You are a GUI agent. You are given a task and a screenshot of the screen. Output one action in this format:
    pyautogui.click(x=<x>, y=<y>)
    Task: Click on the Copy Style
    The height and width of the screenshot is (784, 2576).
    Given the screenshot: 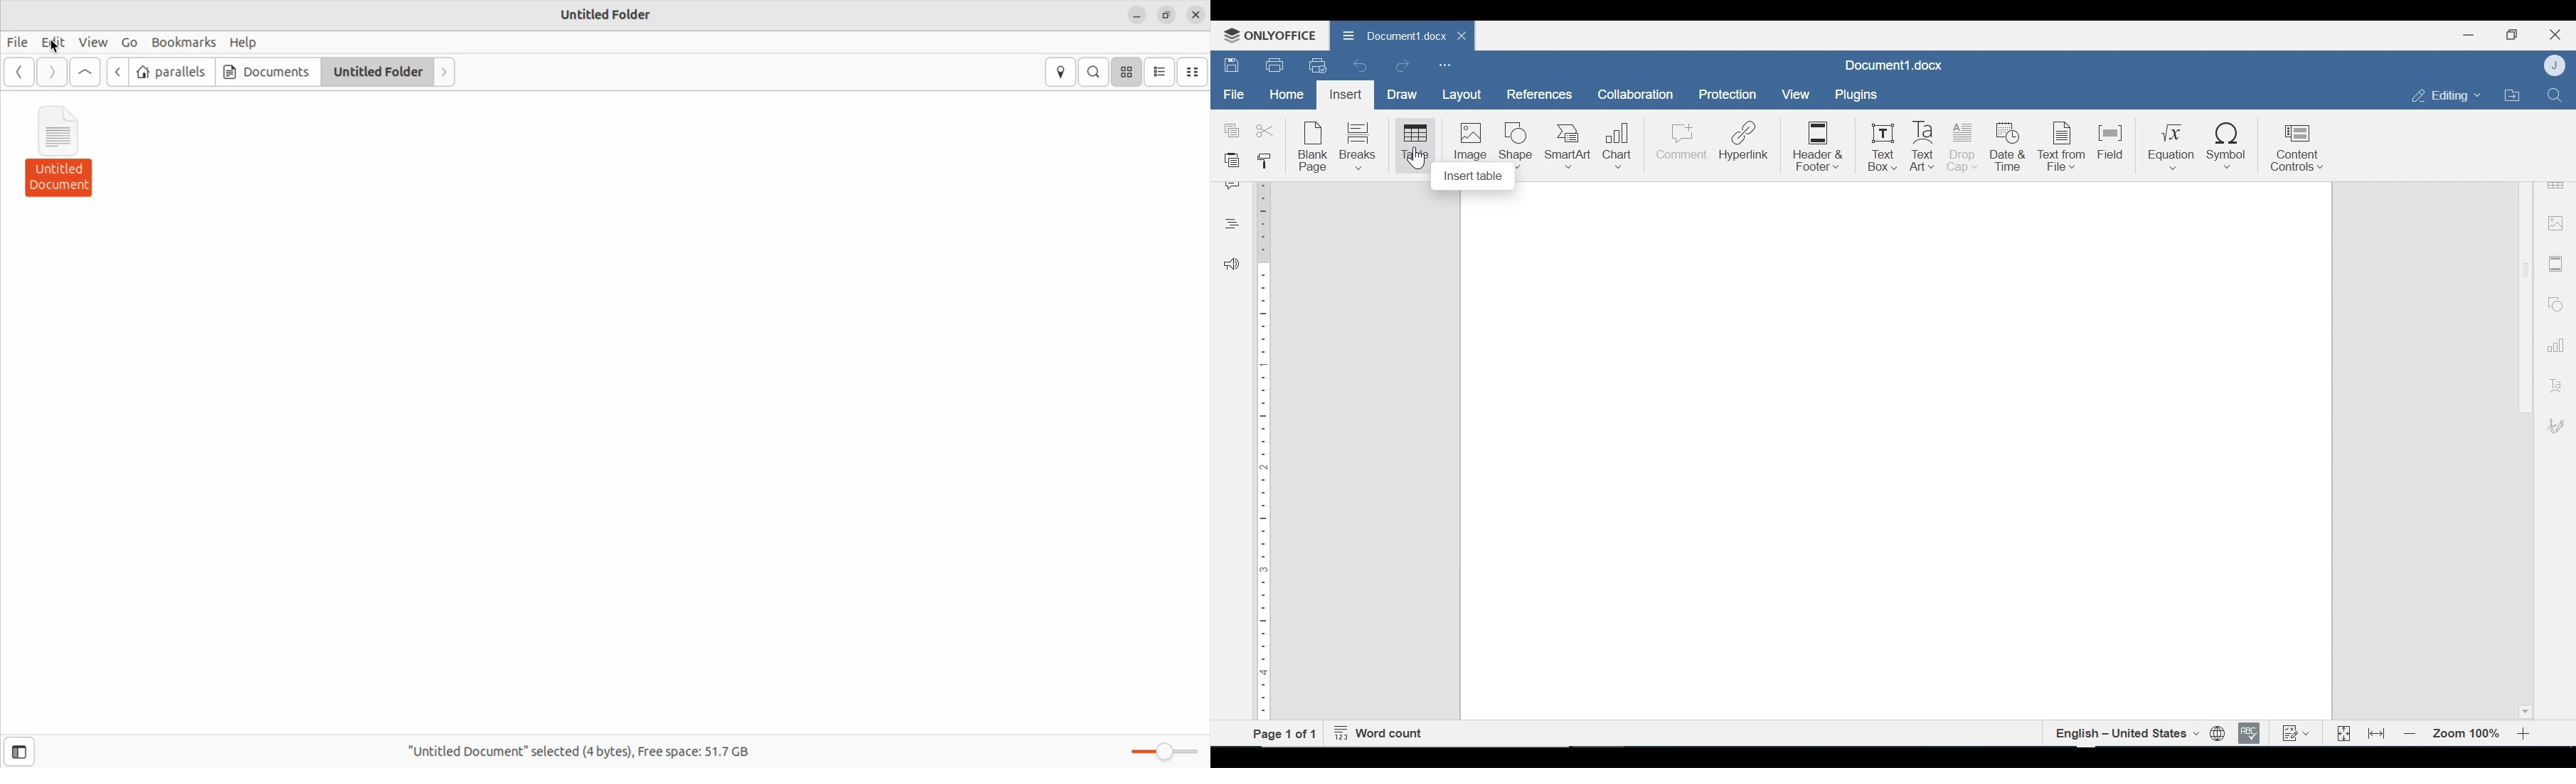 What is the action you would take?
    pyautogui.click(x=1267, y=161)
    